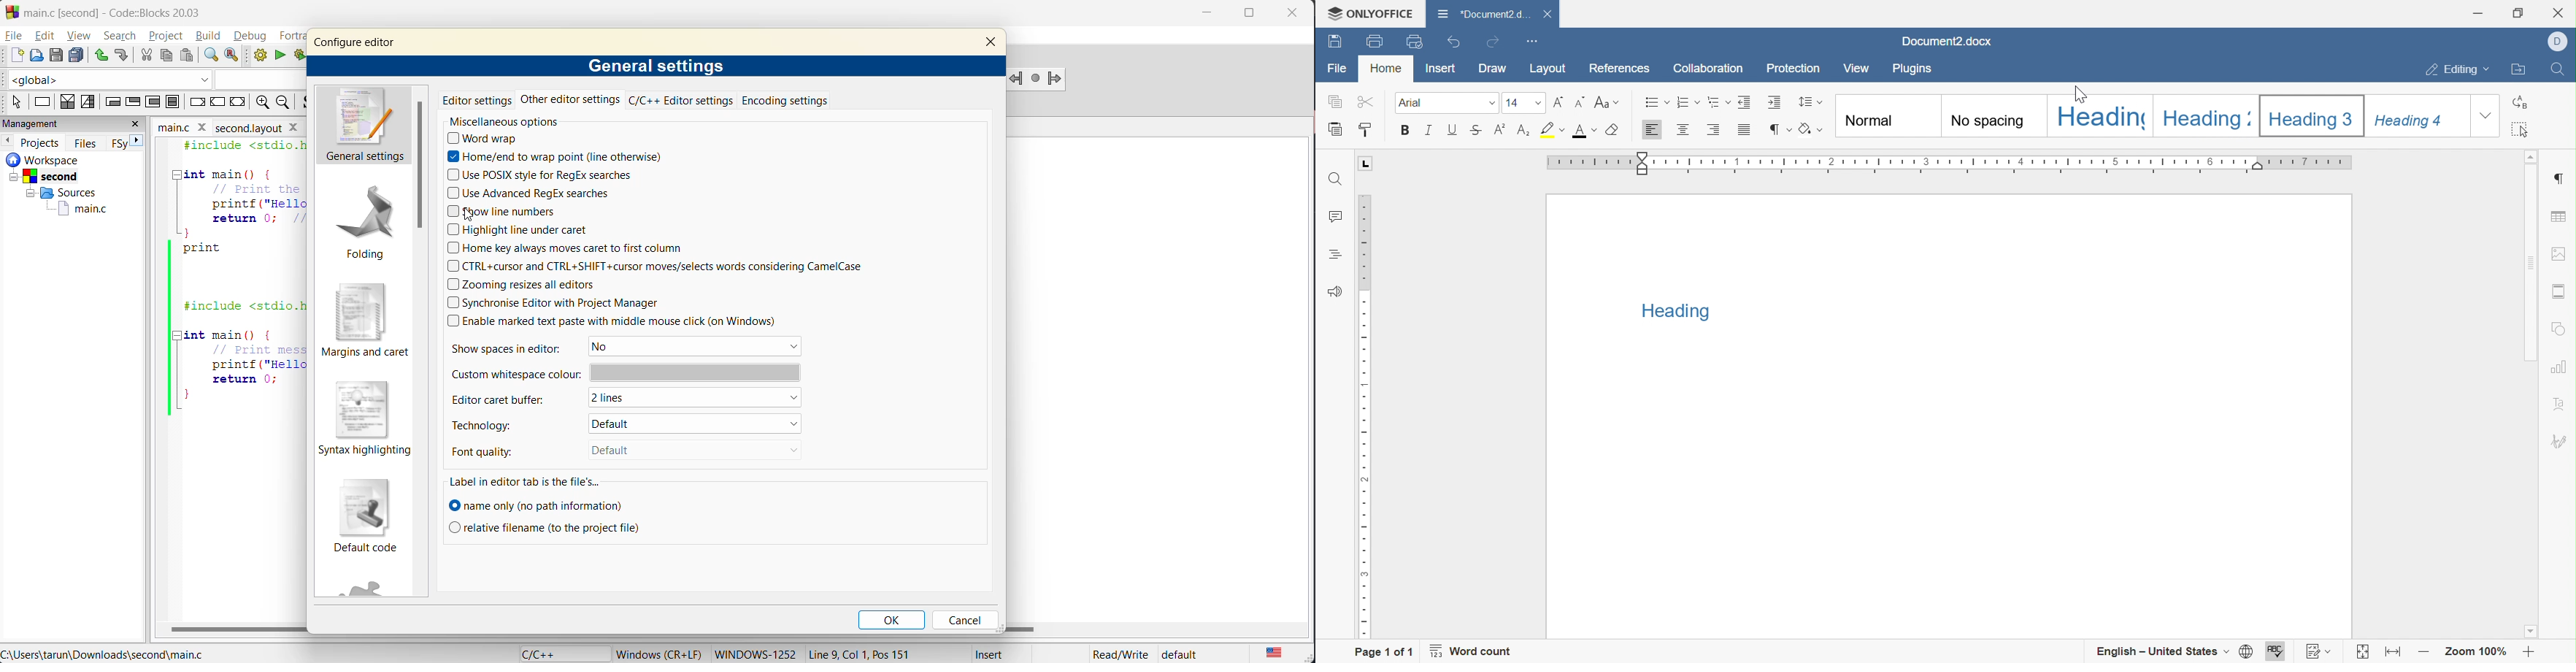 The height and width of the screenshot is (672, 2576). Describe the element at coordinates (1499, 131) in the screenshot. I see `Superscript` at that location.